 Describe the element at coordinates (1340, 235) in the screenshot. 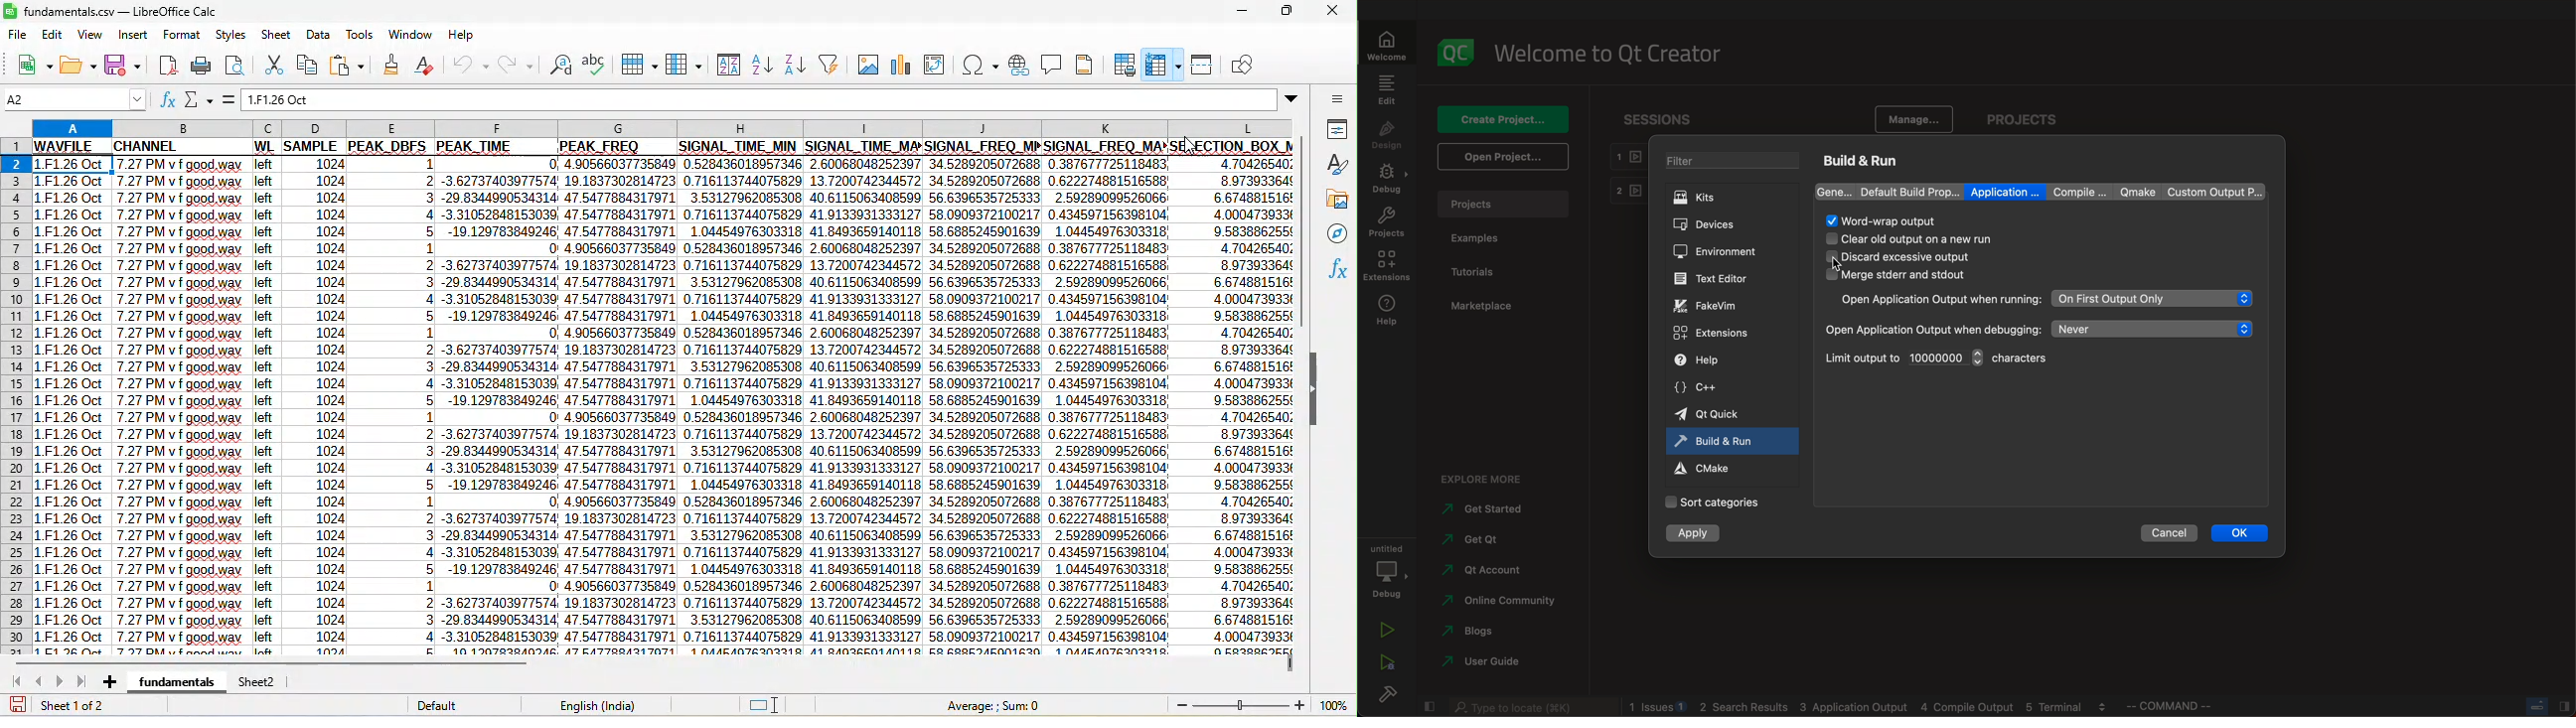

I see `navigator` at that location.